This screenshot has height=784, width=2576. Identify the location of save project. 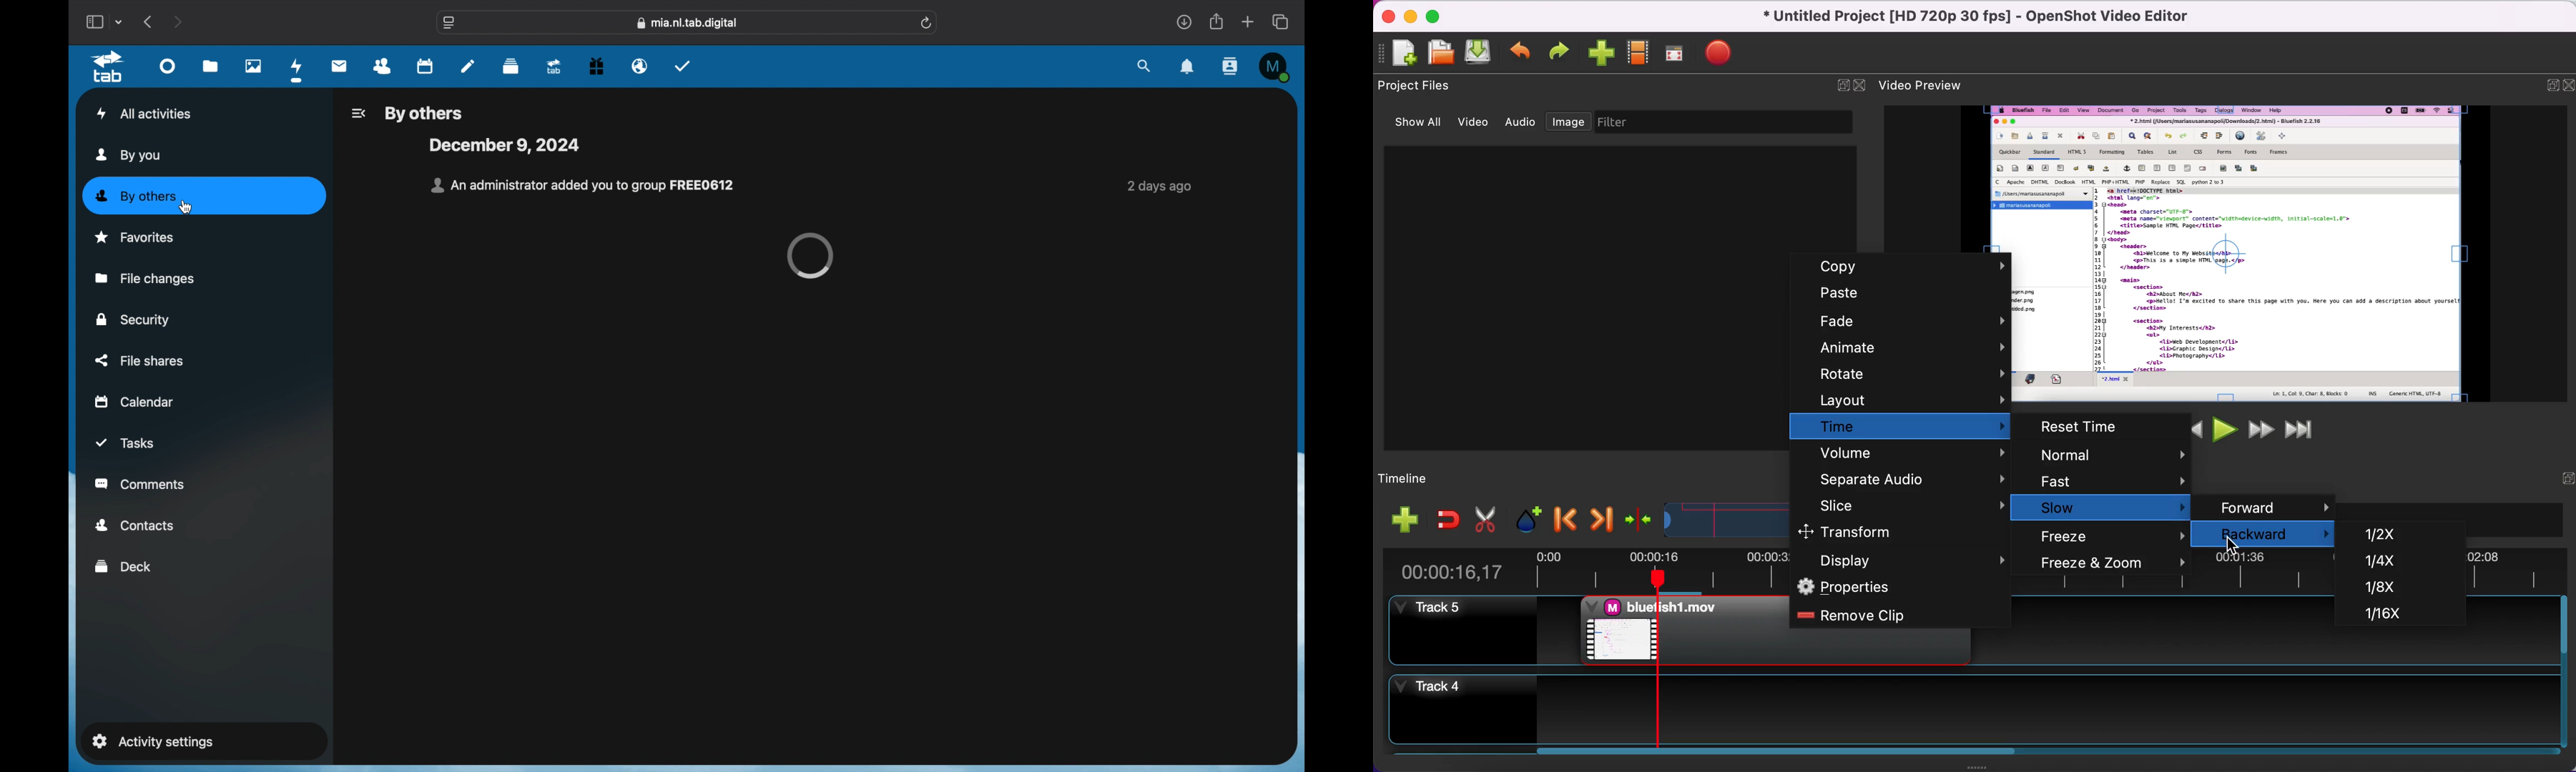
(1481, 52).